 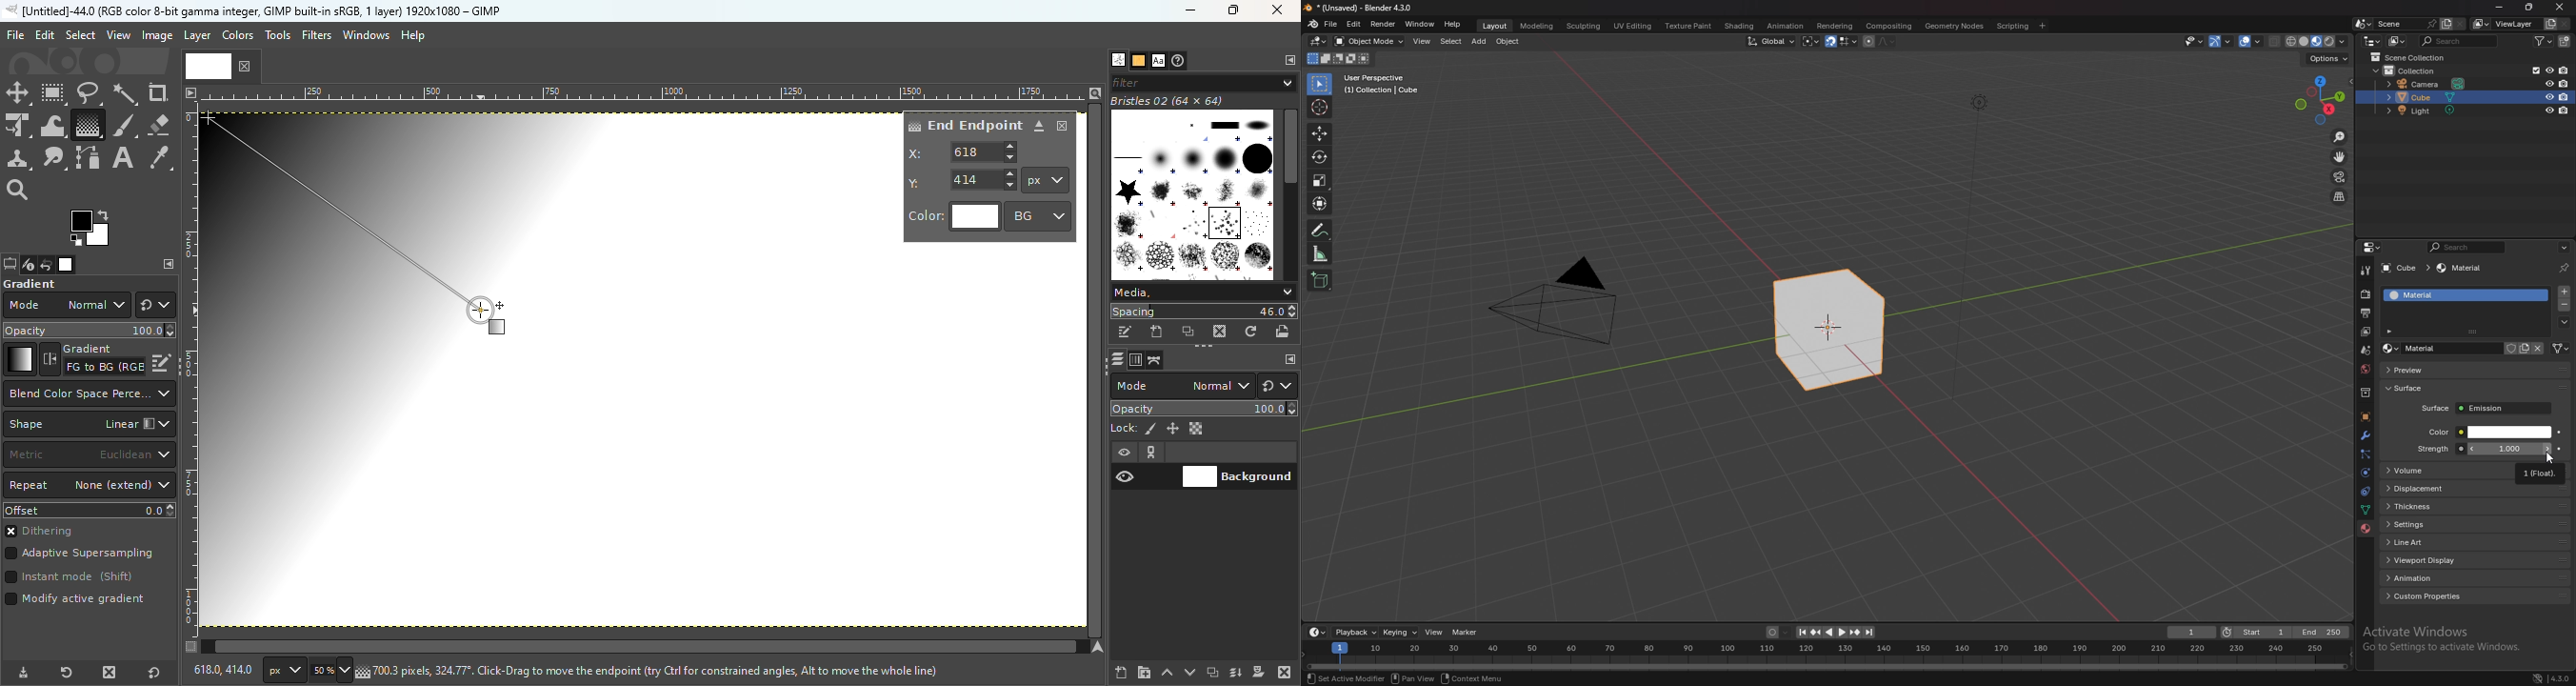 I want to click on add collection, so click(x=2566, y=41).